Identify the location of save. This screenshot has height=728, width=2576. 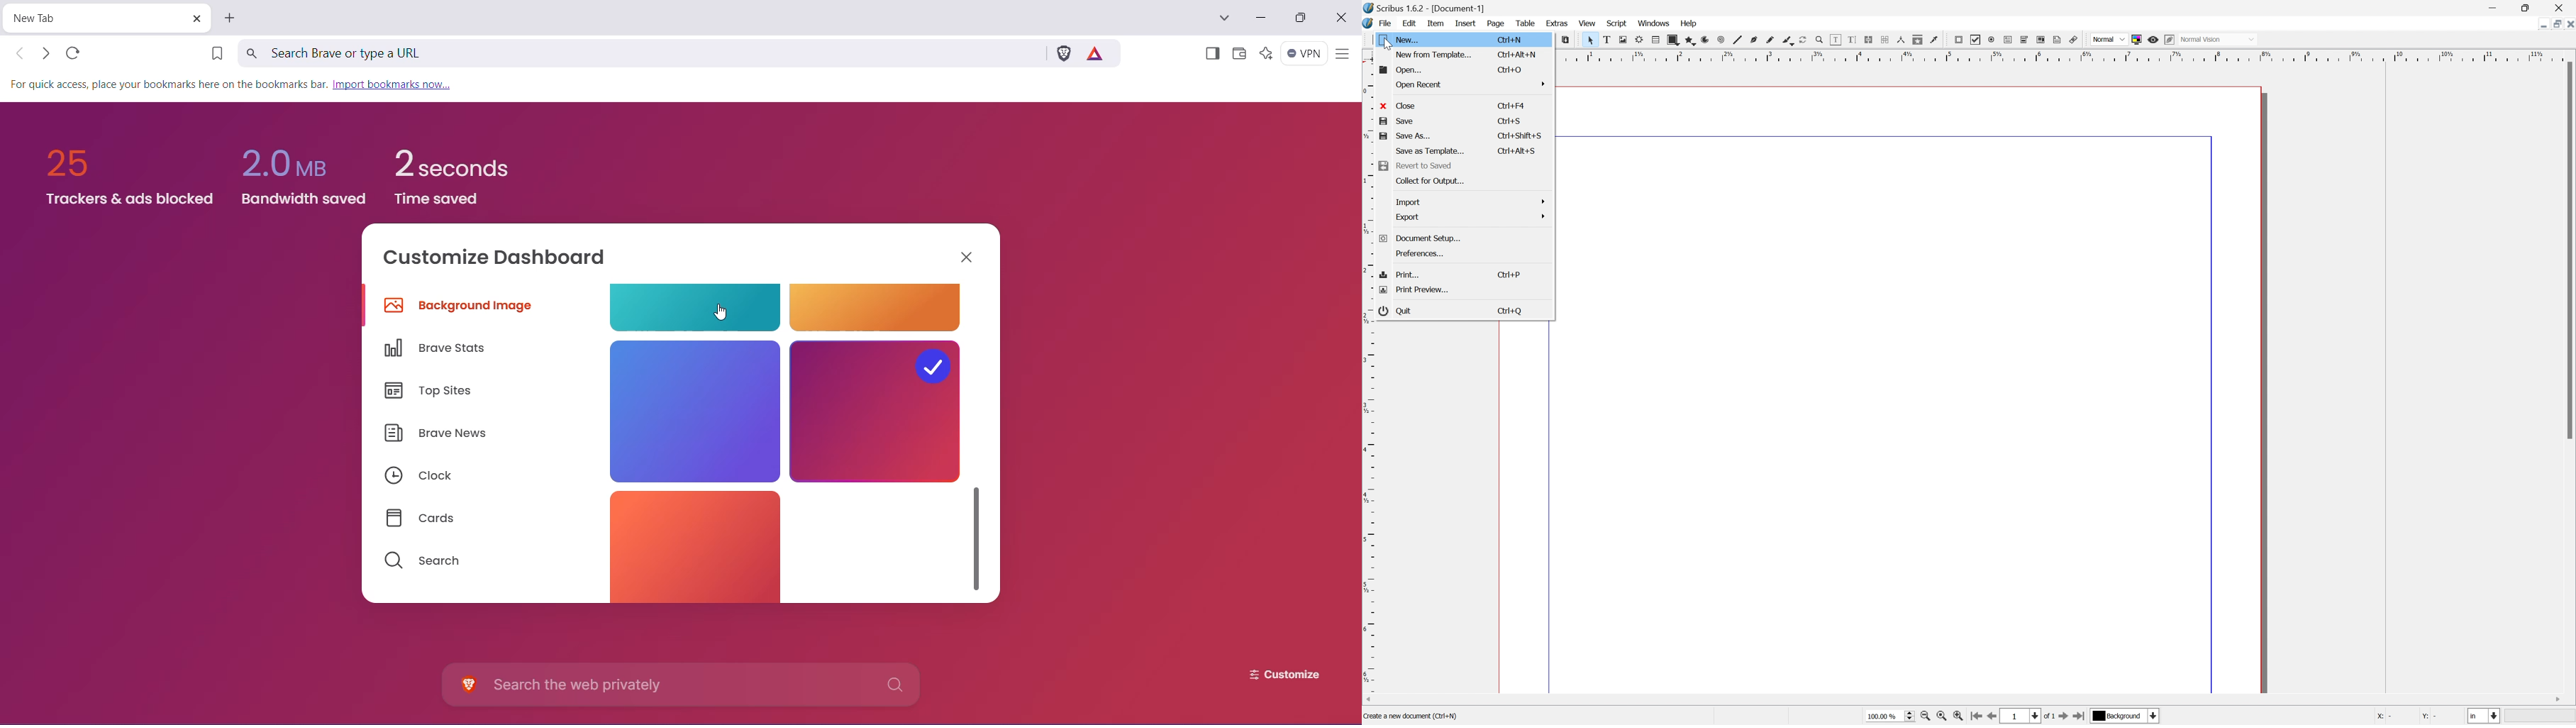
(1398, 121).